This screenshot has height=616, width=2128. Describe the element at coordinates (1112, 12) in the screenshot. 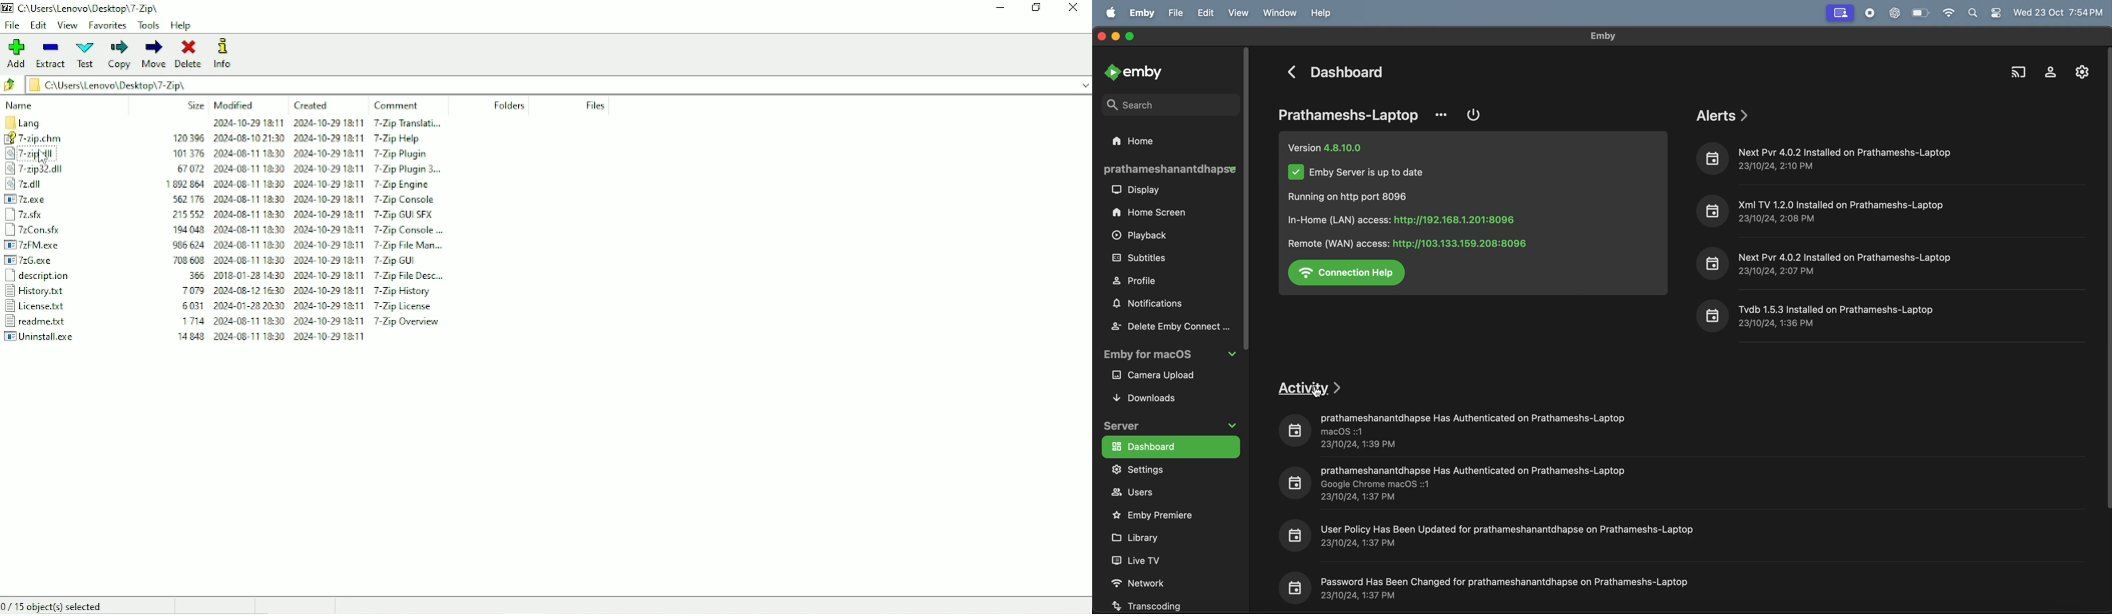

I see `apple logo` at that location.